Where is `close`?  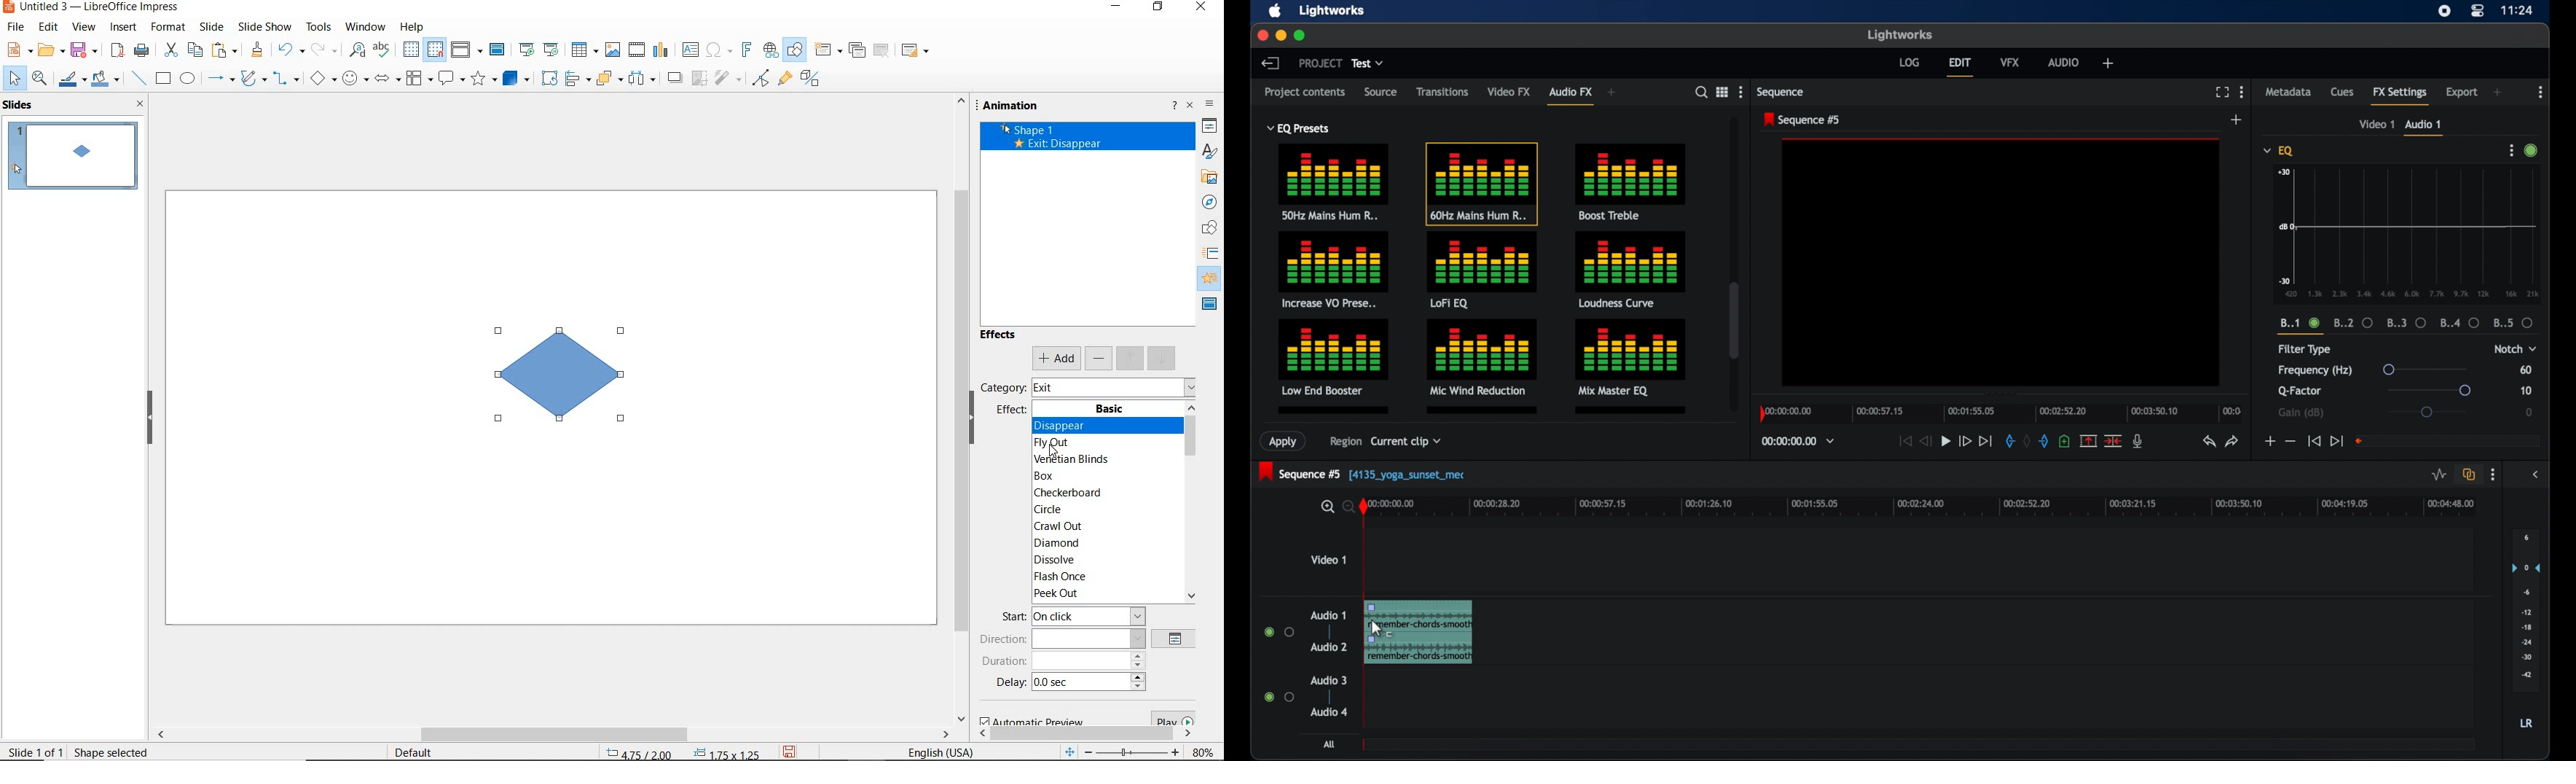
close is located at coordinates (141, 106).